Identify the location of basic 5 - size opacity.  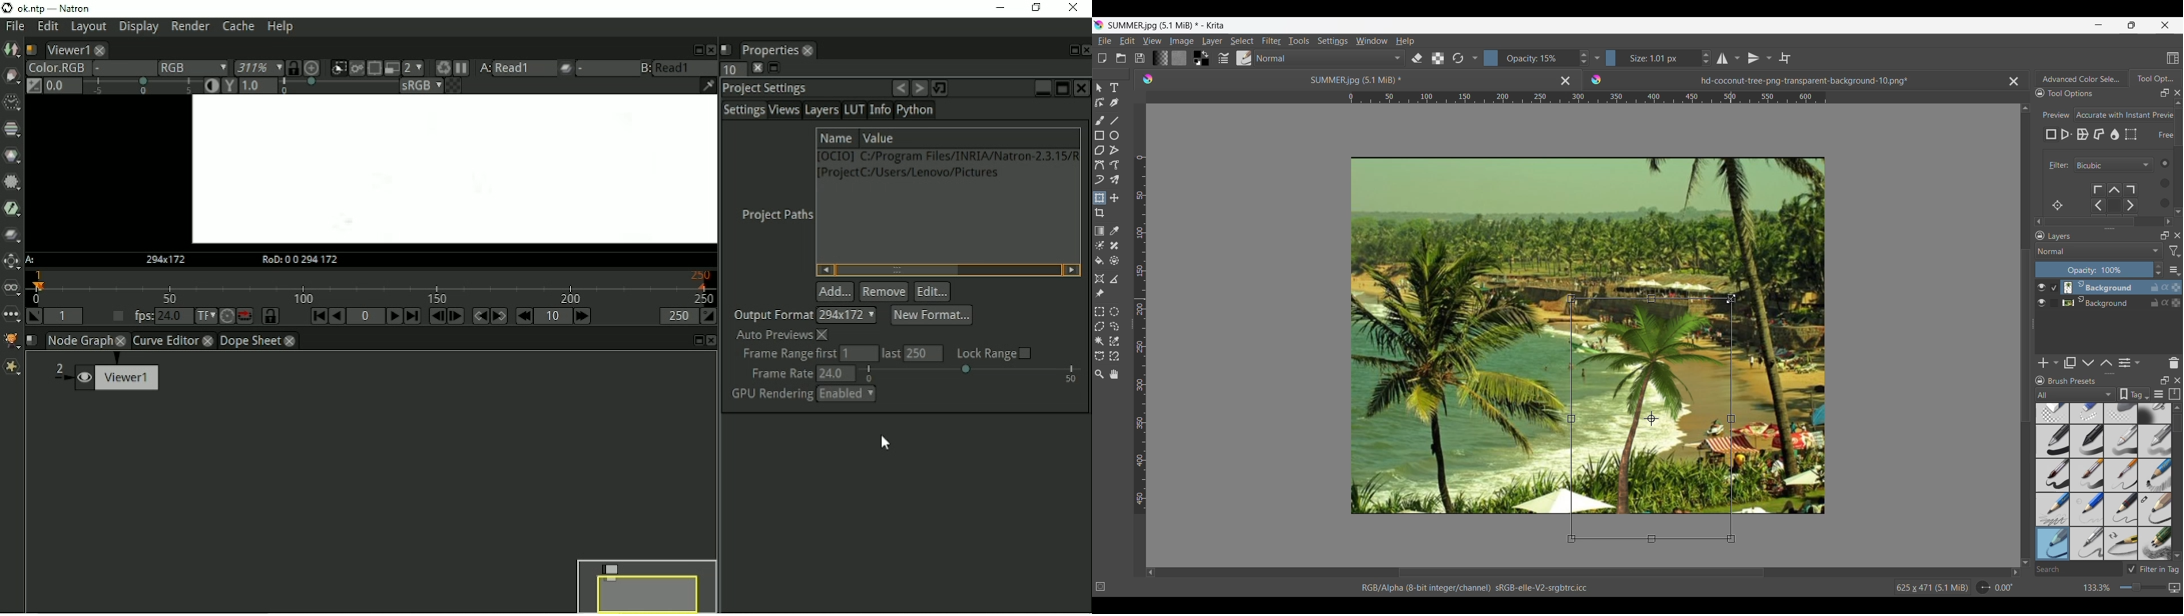
(2089, 475).